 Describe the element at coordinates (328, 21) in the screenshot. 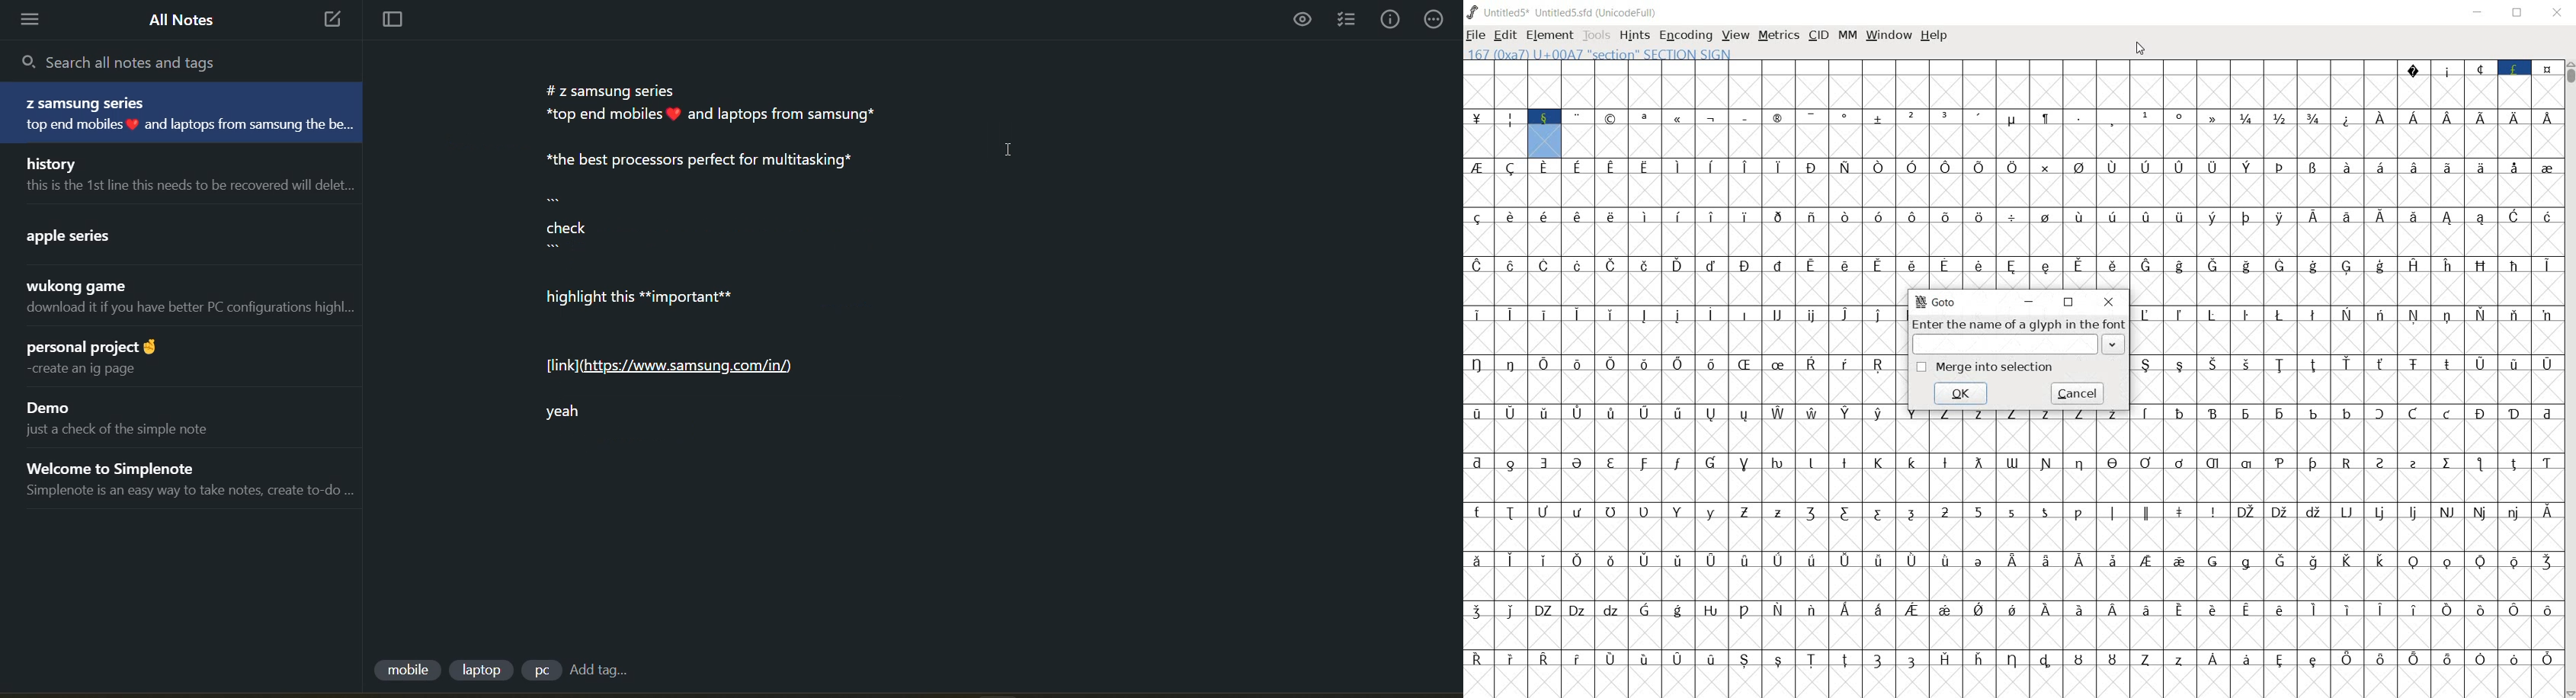

I see `new note` at that location.